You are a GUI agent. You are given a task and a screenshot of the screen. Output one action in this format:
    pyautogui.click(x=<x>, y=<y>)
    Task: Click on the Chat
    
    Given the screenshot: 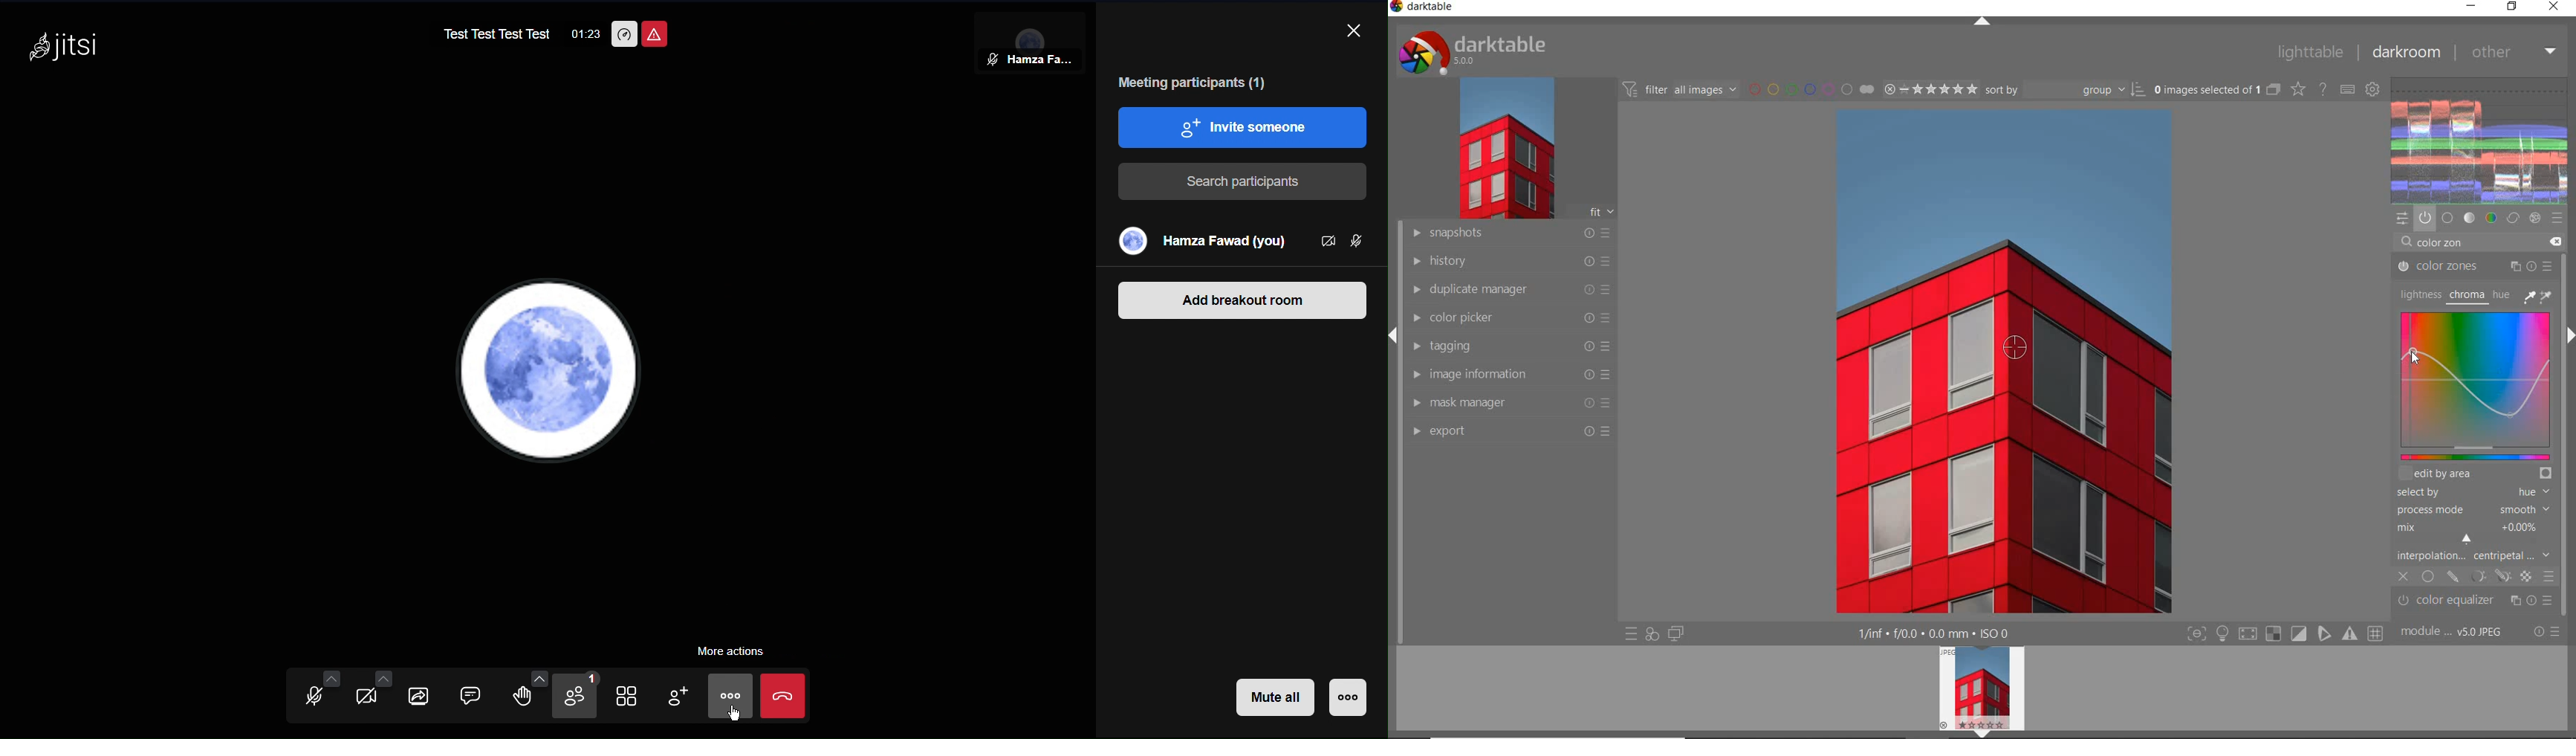 What is the action you would take?
    pyautogui.click(x=485, y=696)
    